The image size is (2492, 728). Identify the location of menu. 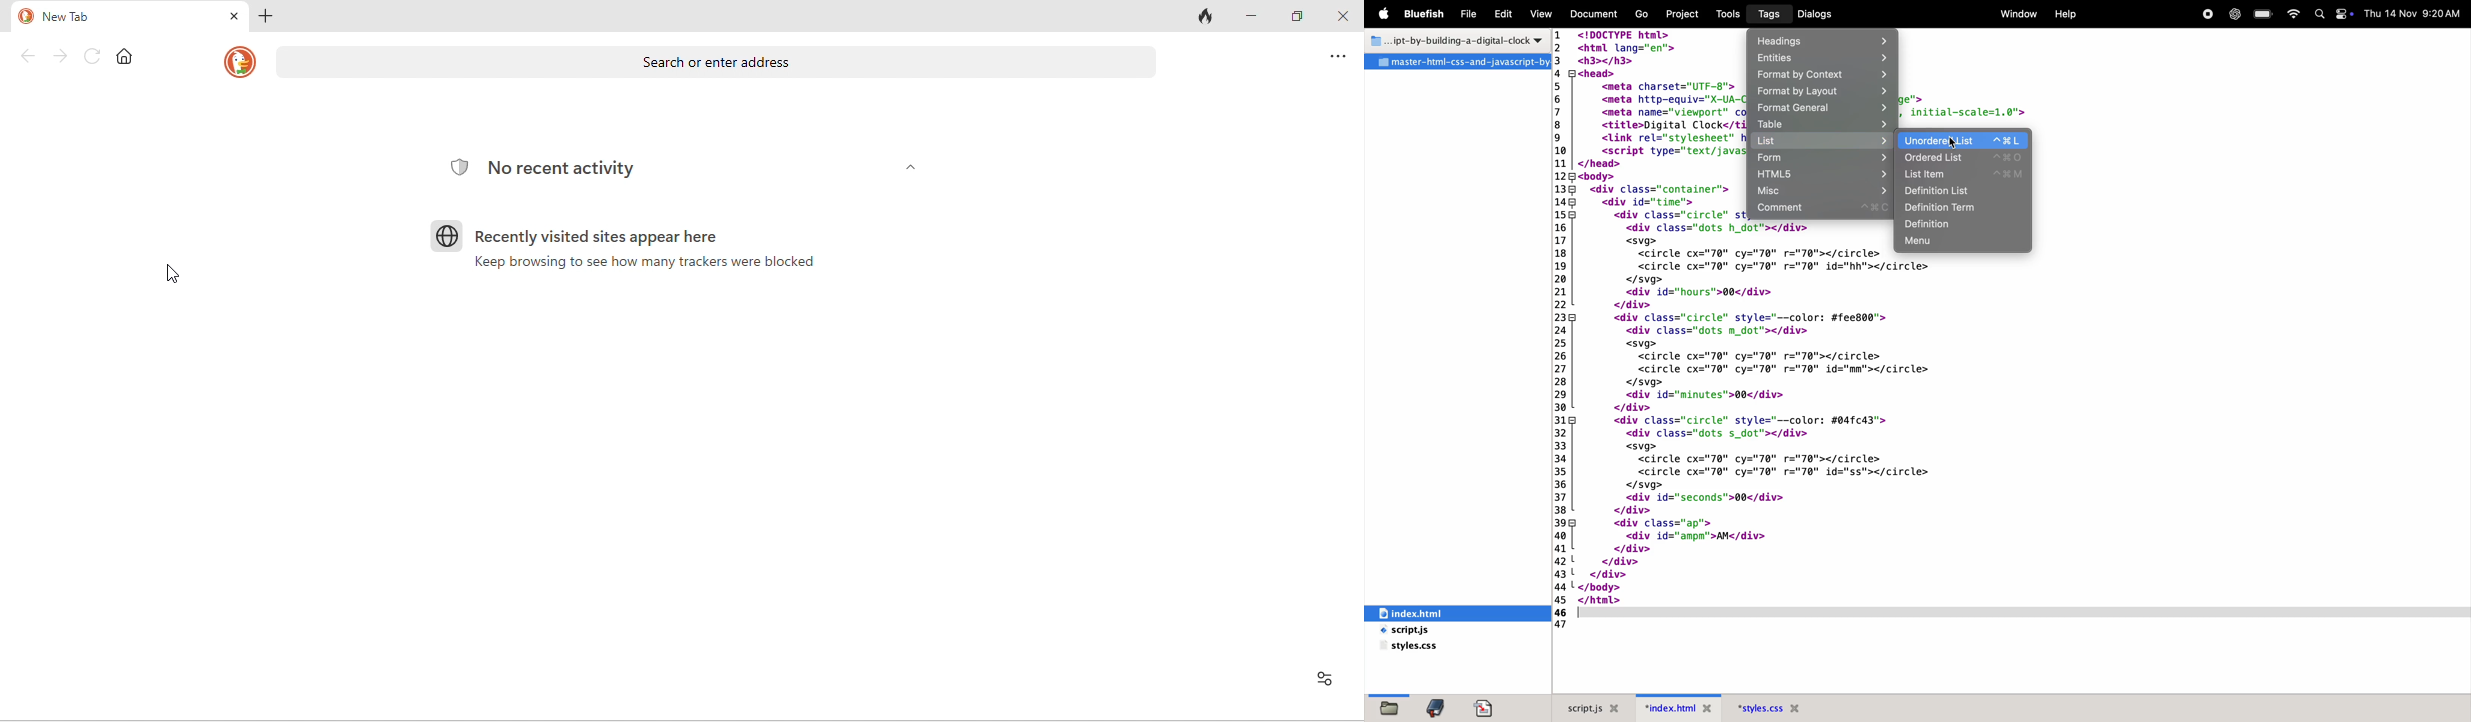
(1963, 244).